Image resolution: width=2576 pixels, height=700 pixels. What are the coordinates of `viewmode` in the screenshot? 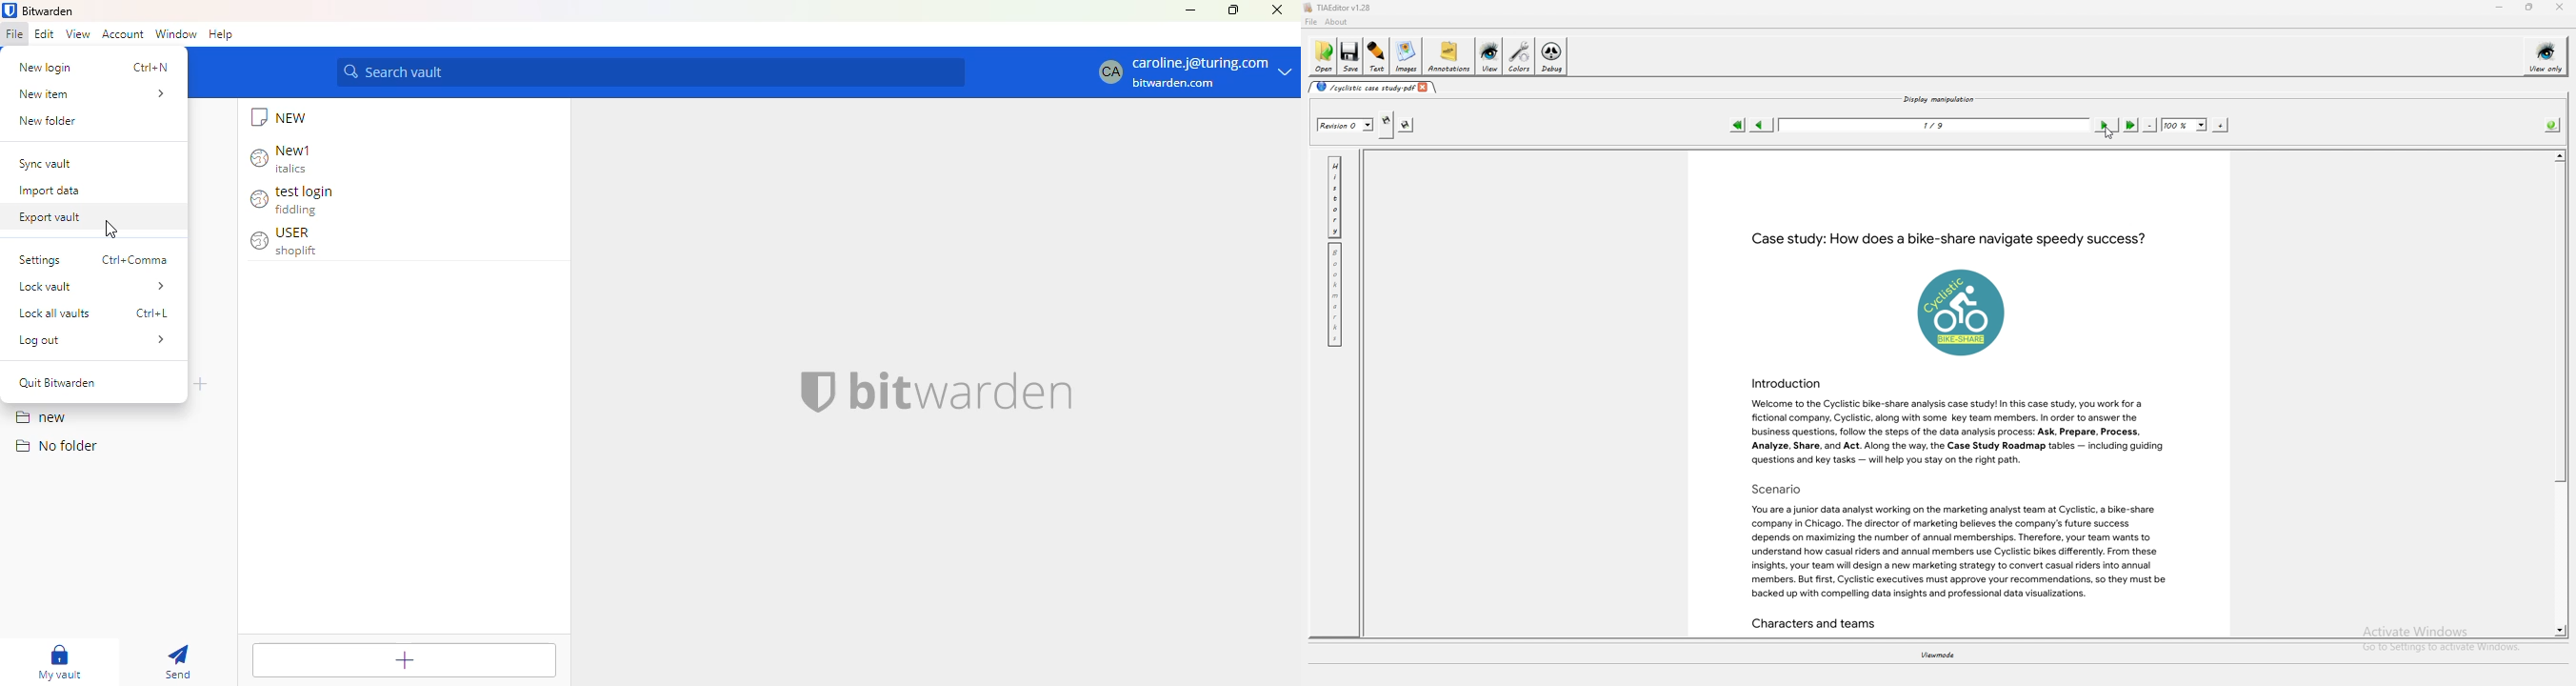 It's located at (1937, 655).